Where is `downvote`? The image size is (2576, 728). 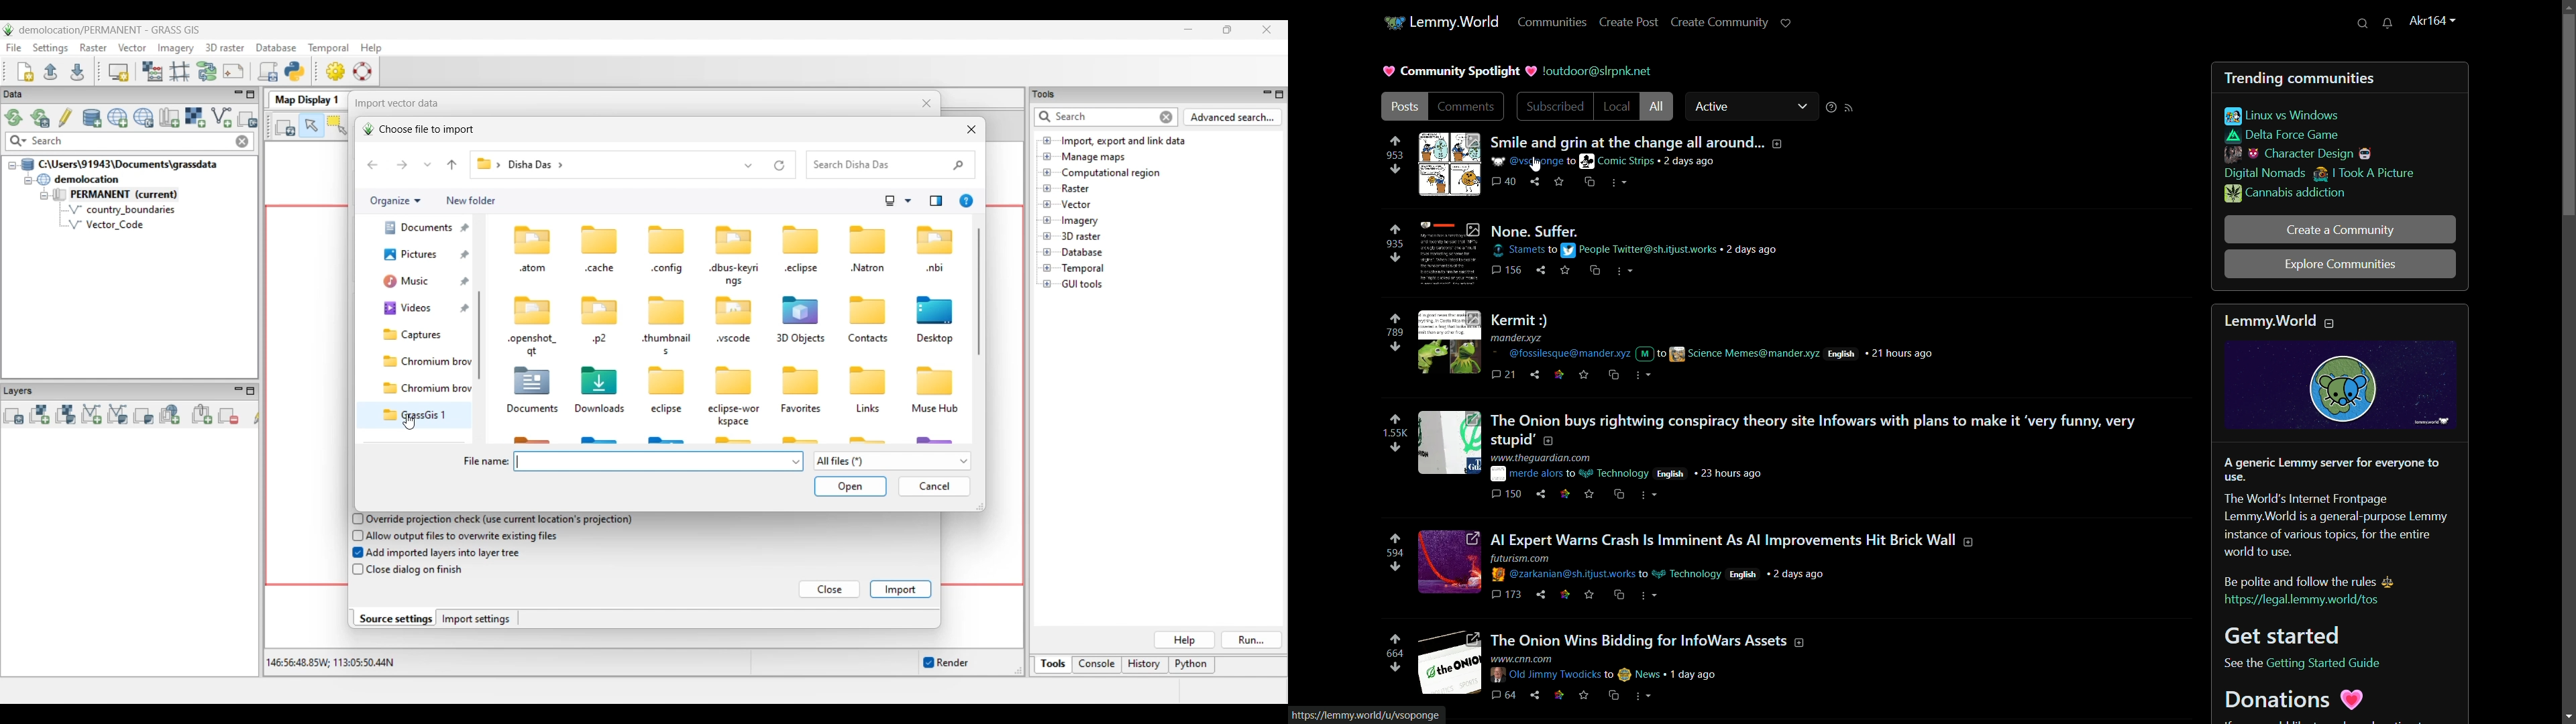 downvote is located at coordinates (1394, 448).